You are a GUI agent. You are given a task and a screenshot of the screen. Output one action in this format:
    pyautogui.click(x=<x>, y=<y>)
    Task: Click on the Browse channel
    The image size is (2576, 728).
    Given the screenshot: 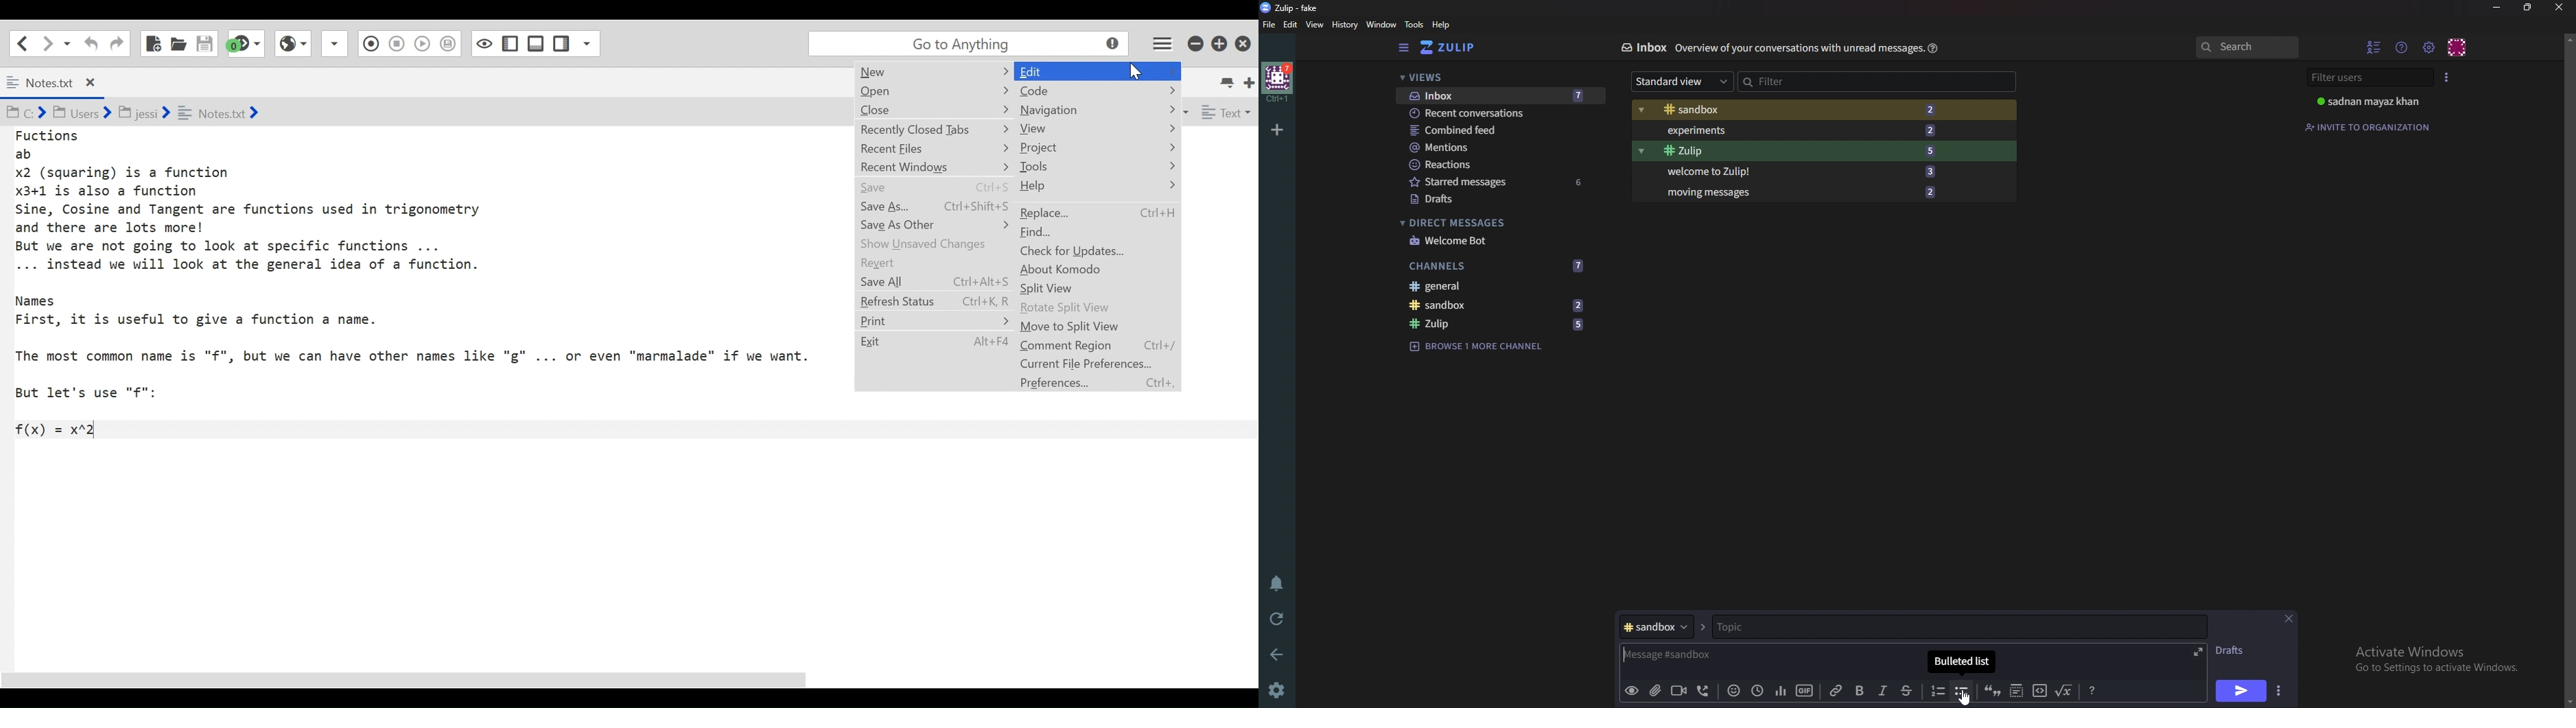 What is the action you would take?
    pyautogui.click(x=1477, y=345)
    